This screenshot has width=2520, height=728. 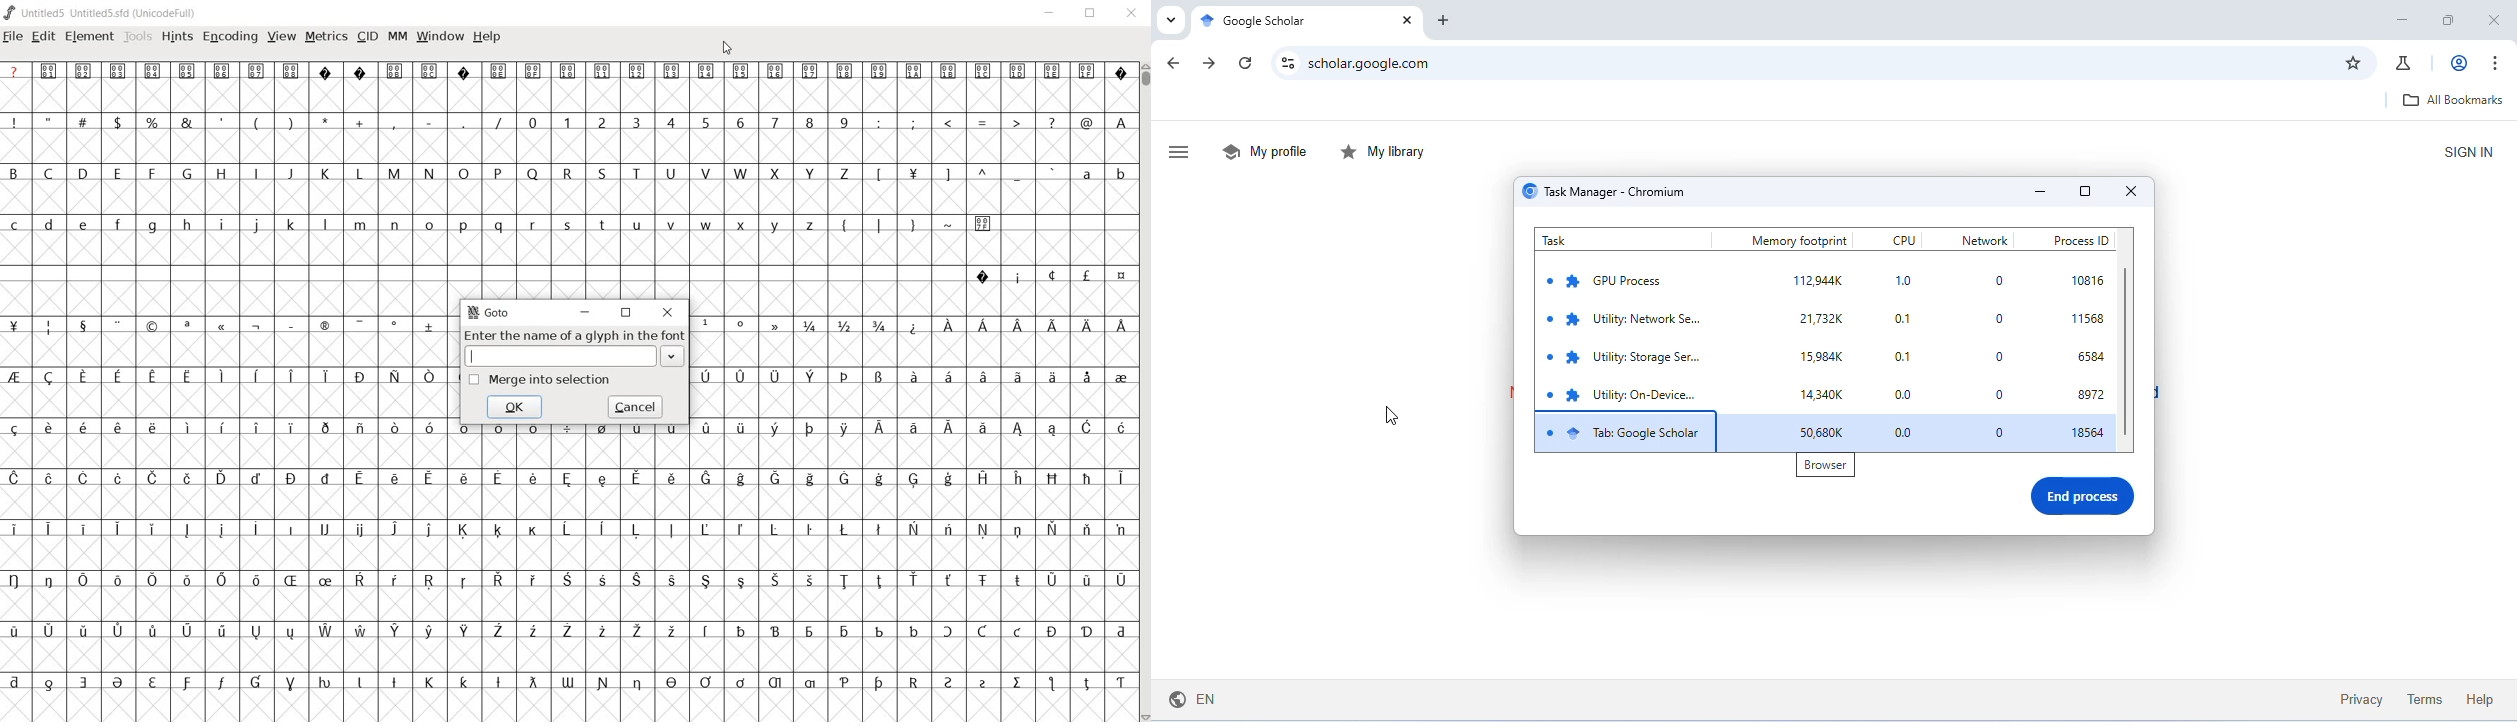 What do you see at coordinates (138, 37) in the screenshot?
I see `Tools` at bounding box center [138, 37].